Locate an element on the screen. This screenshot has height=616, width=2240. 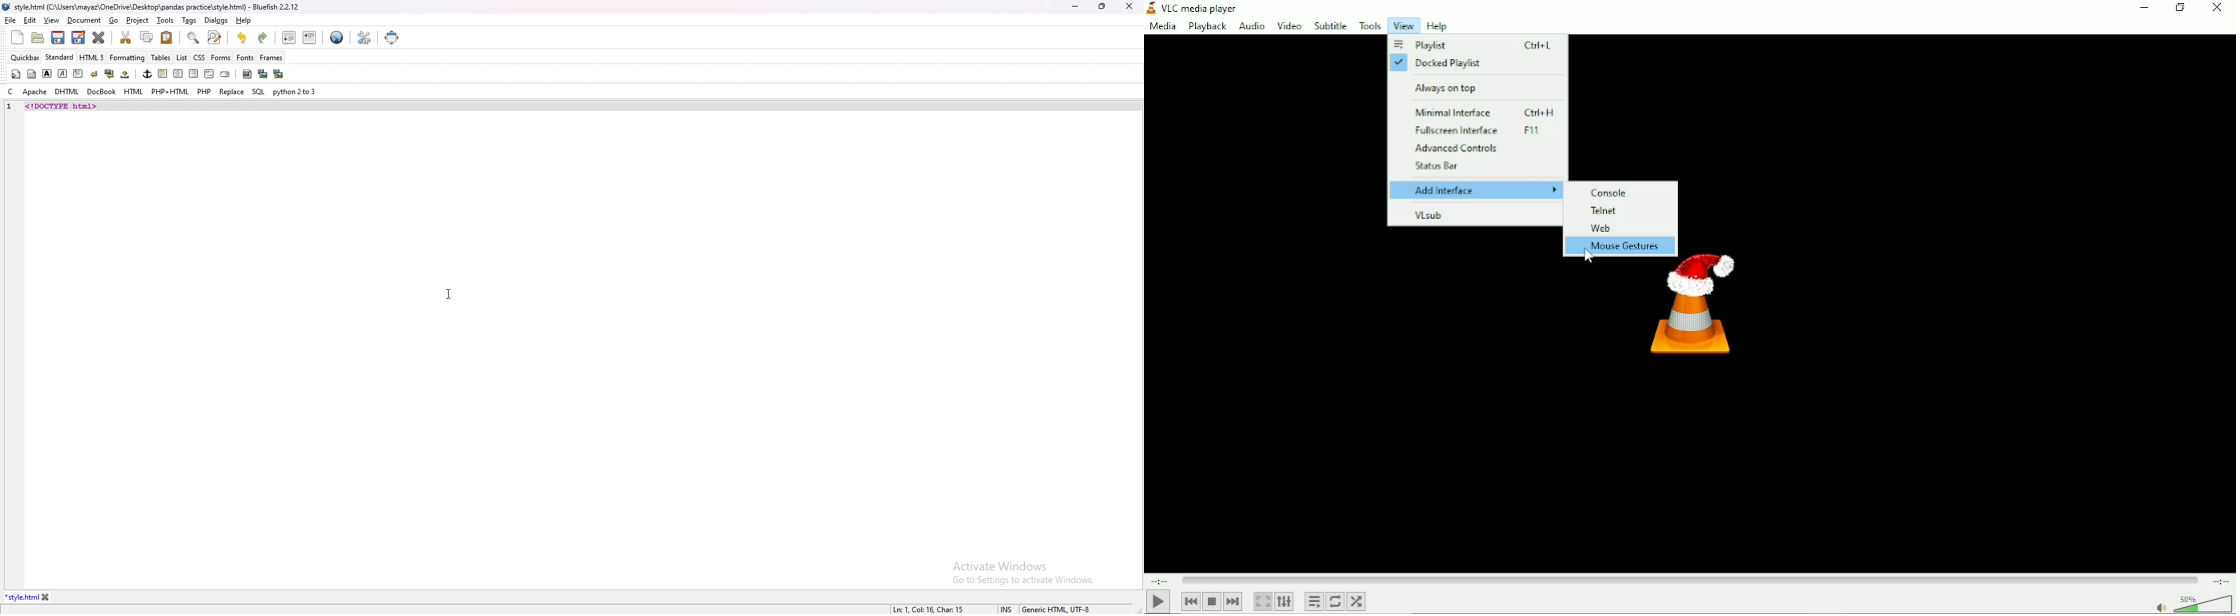
Mouse gestures is located at coordinates (1622, 247).